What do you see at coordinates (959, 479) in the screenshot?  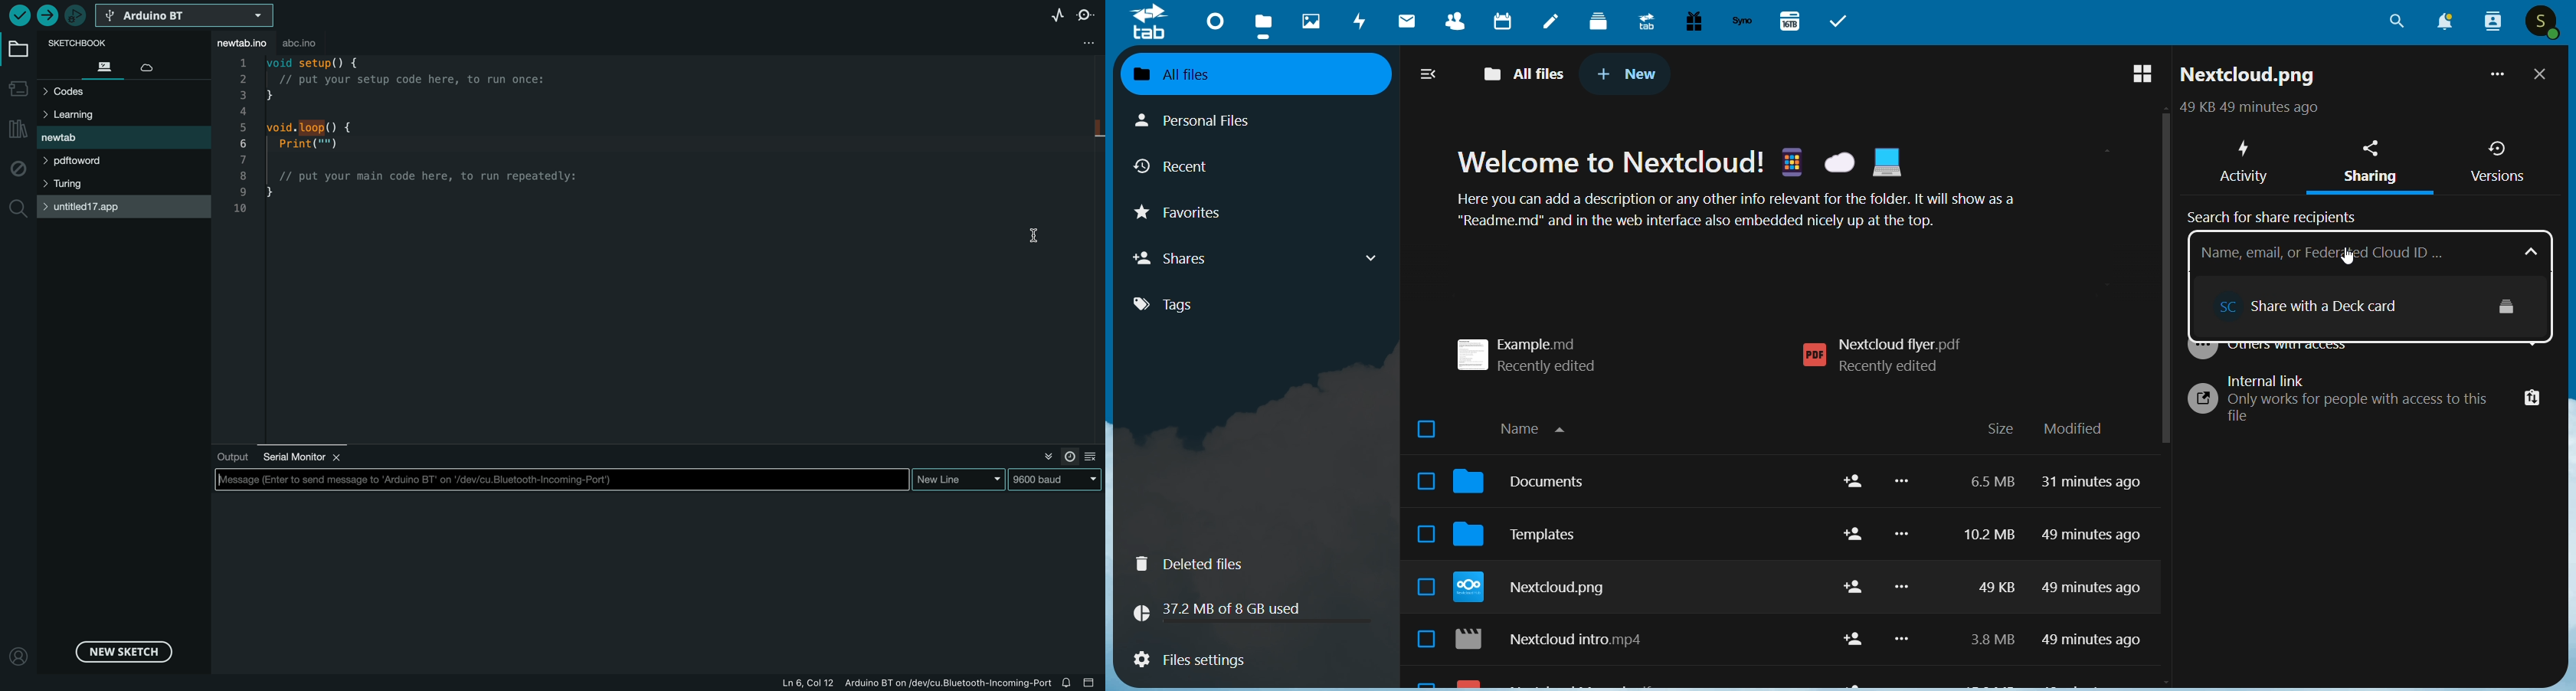 I see `new line` at bounding box center [959, 479].